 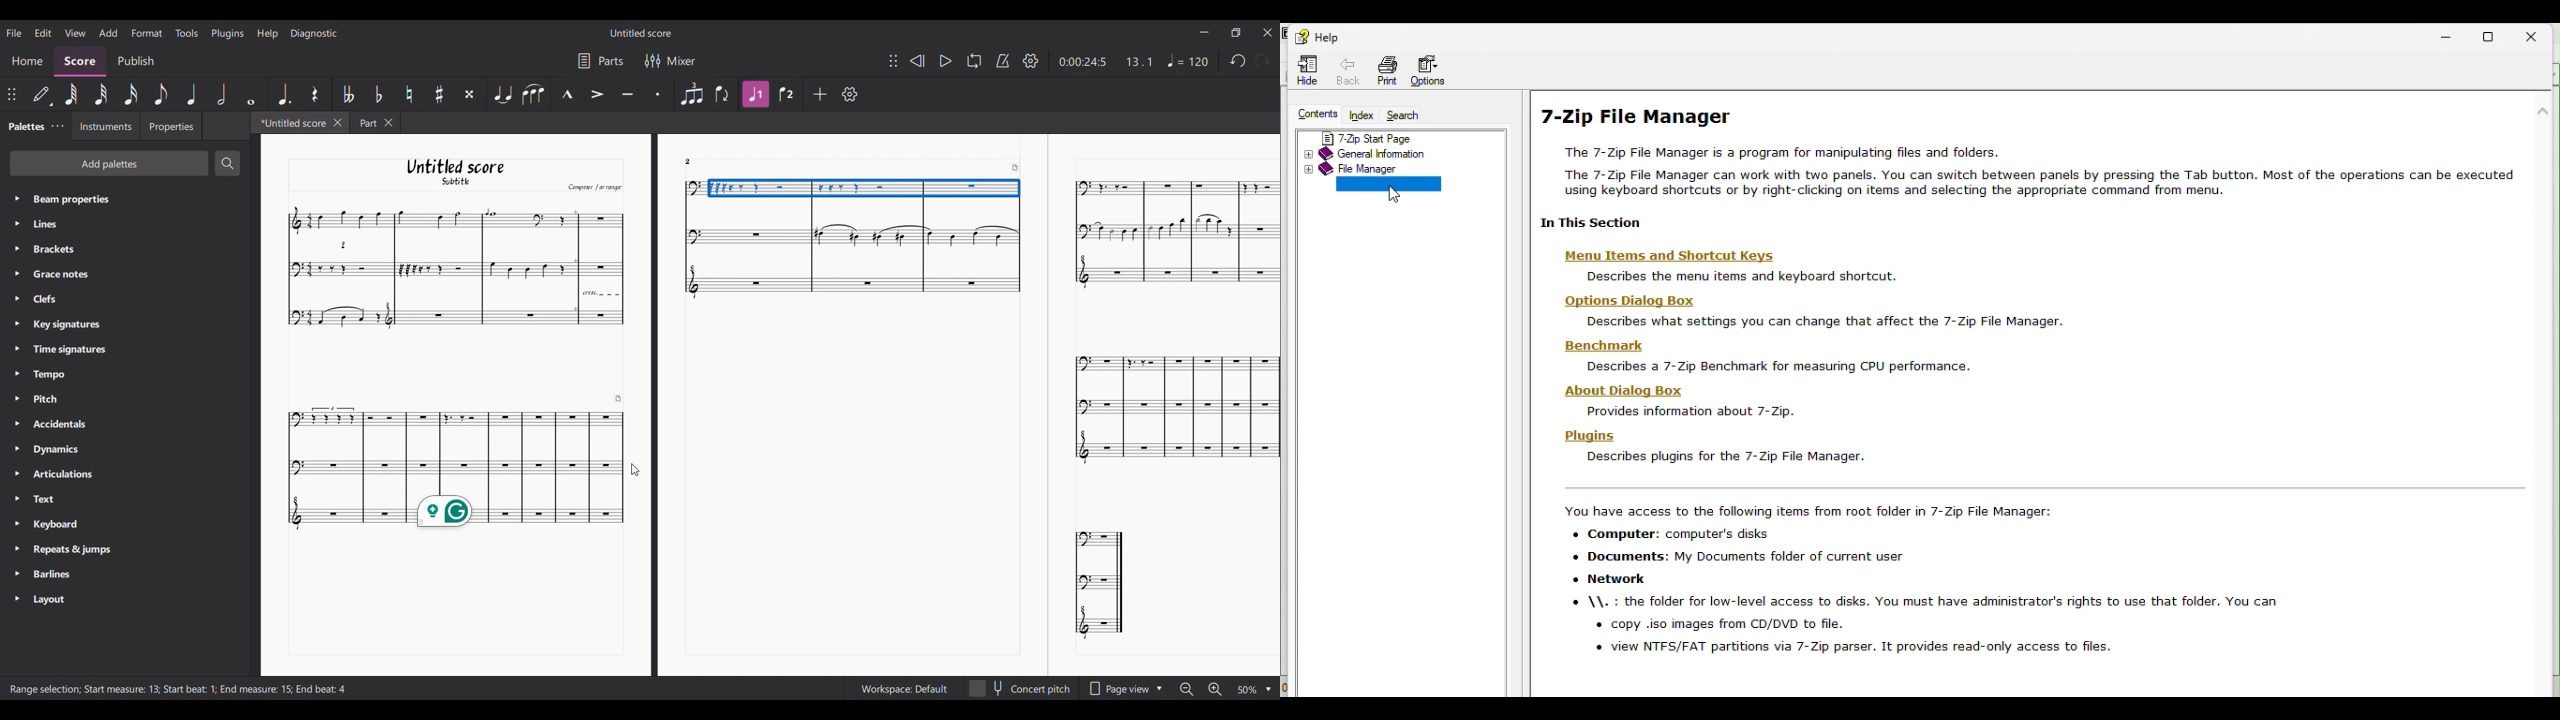 I want to click on Page view , so click(x=1125, y=688).